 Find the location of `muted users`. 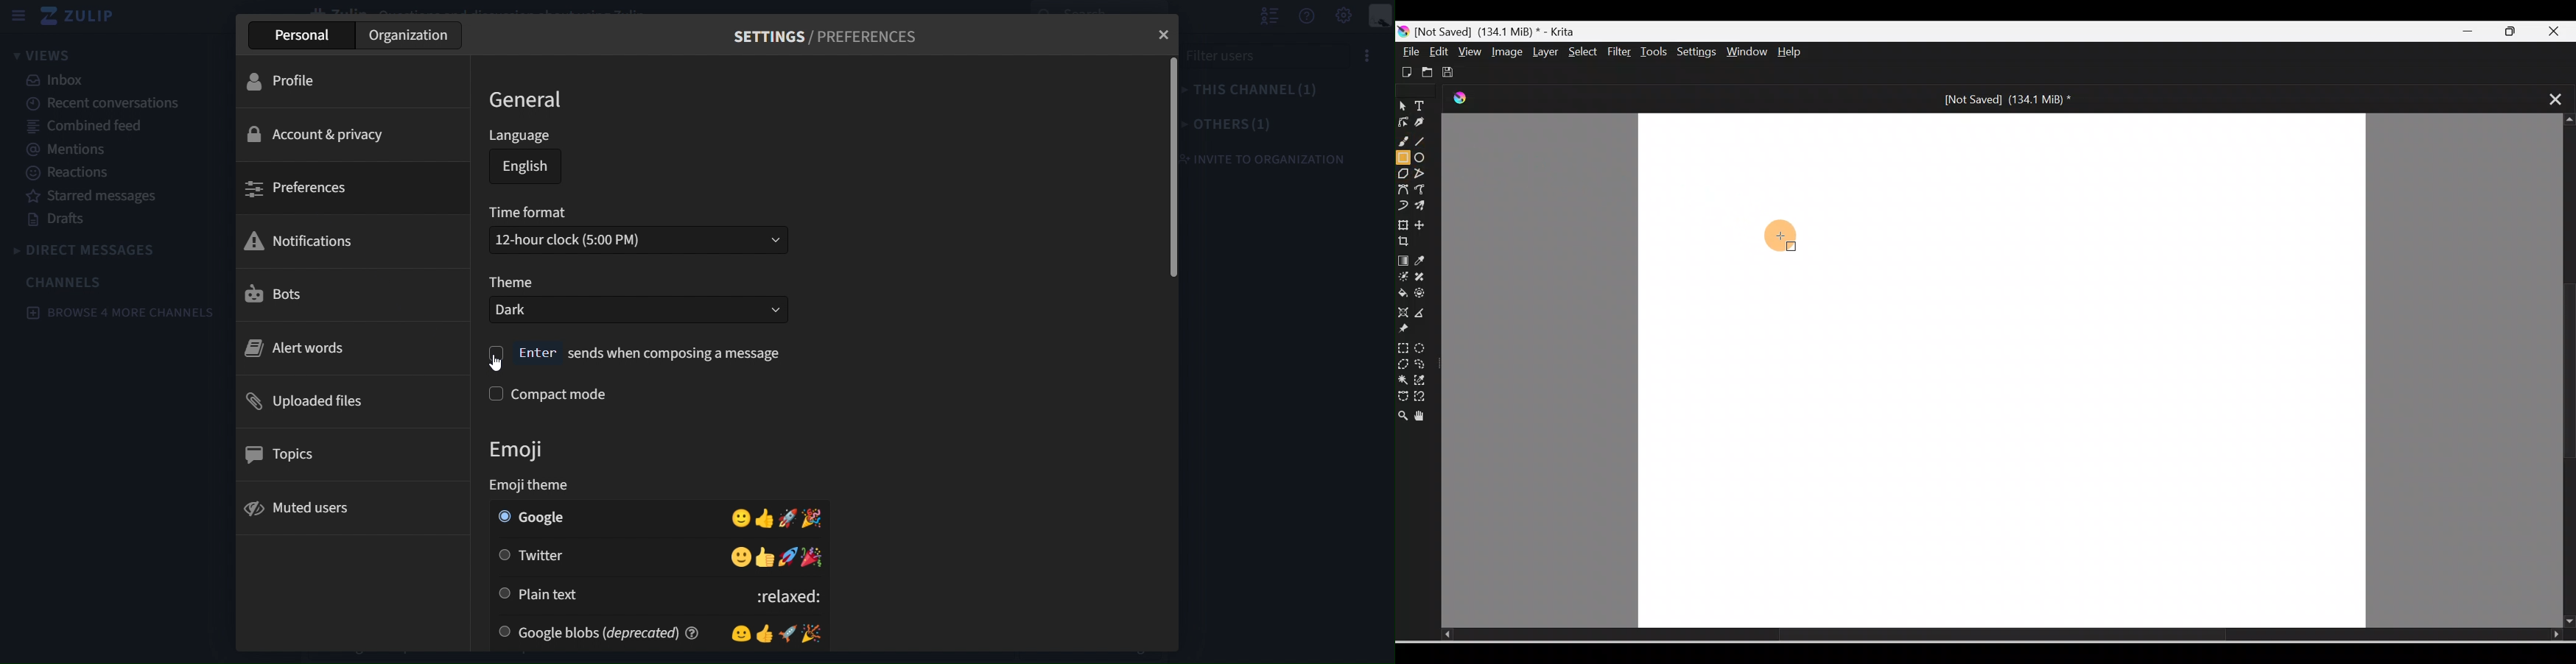

muted users is located at coordinates (343, 509).